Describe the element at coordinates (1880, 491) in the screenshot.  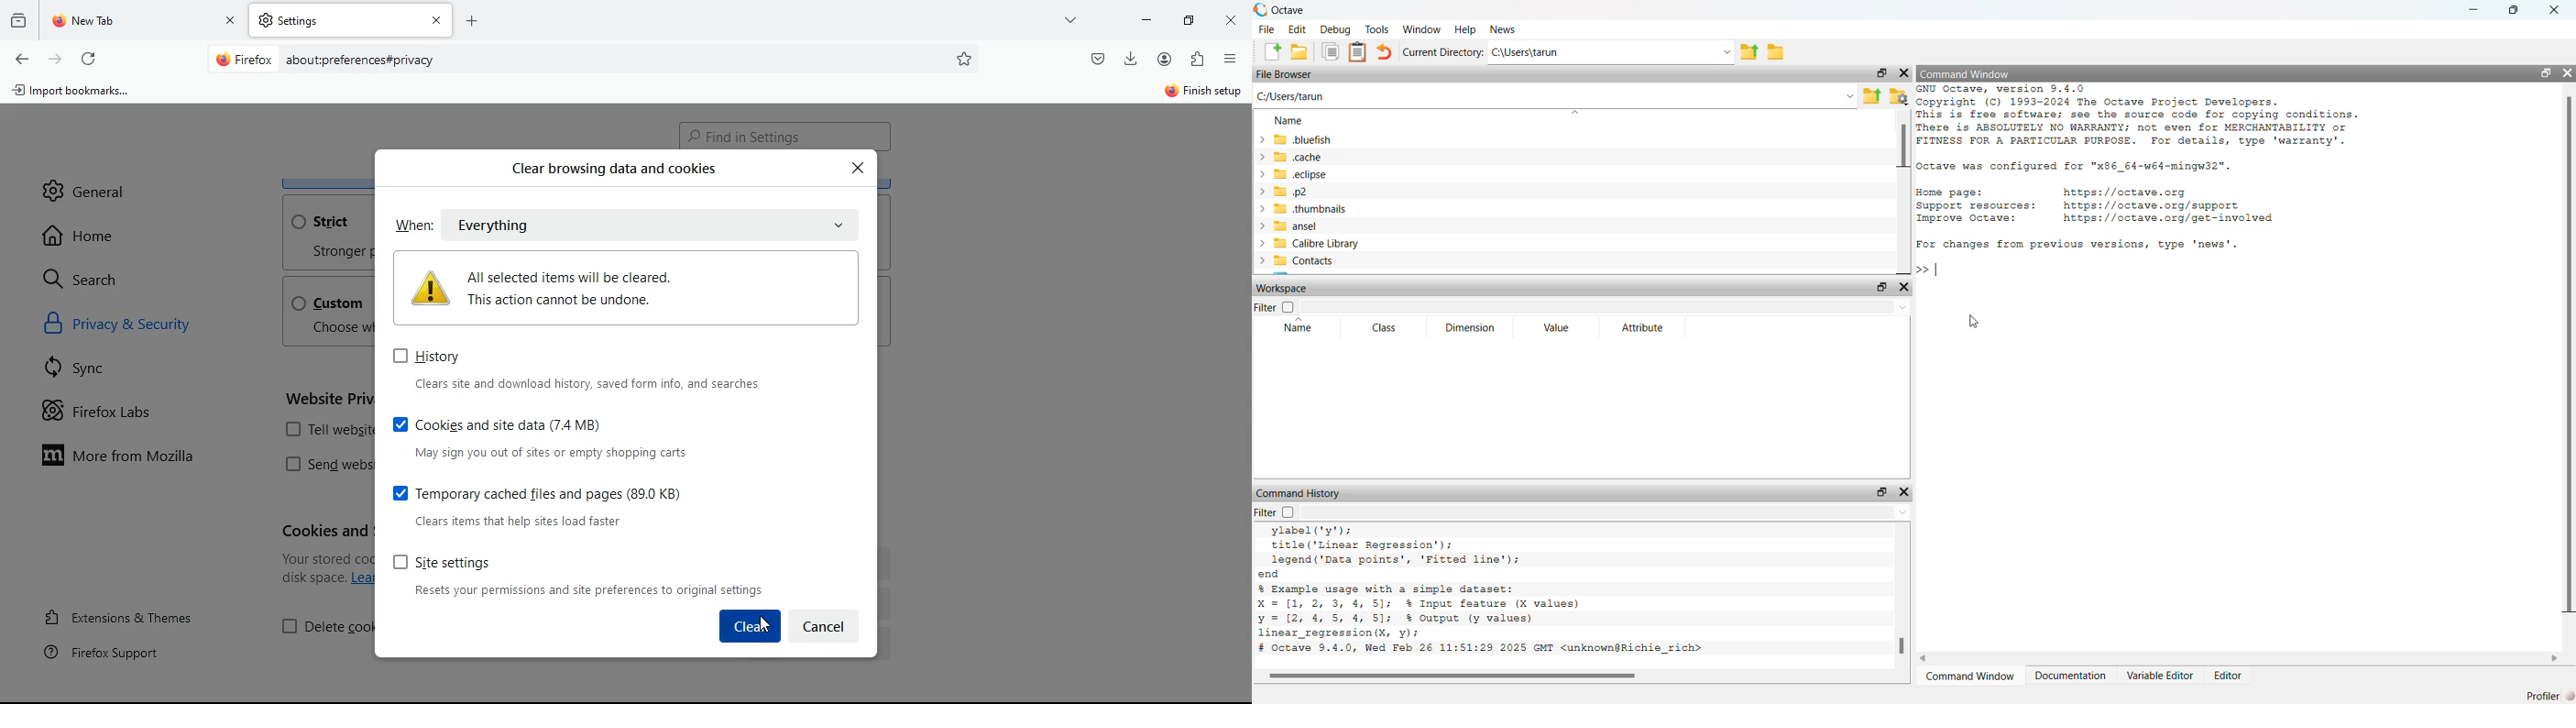
I see `unlock widget` at that location.